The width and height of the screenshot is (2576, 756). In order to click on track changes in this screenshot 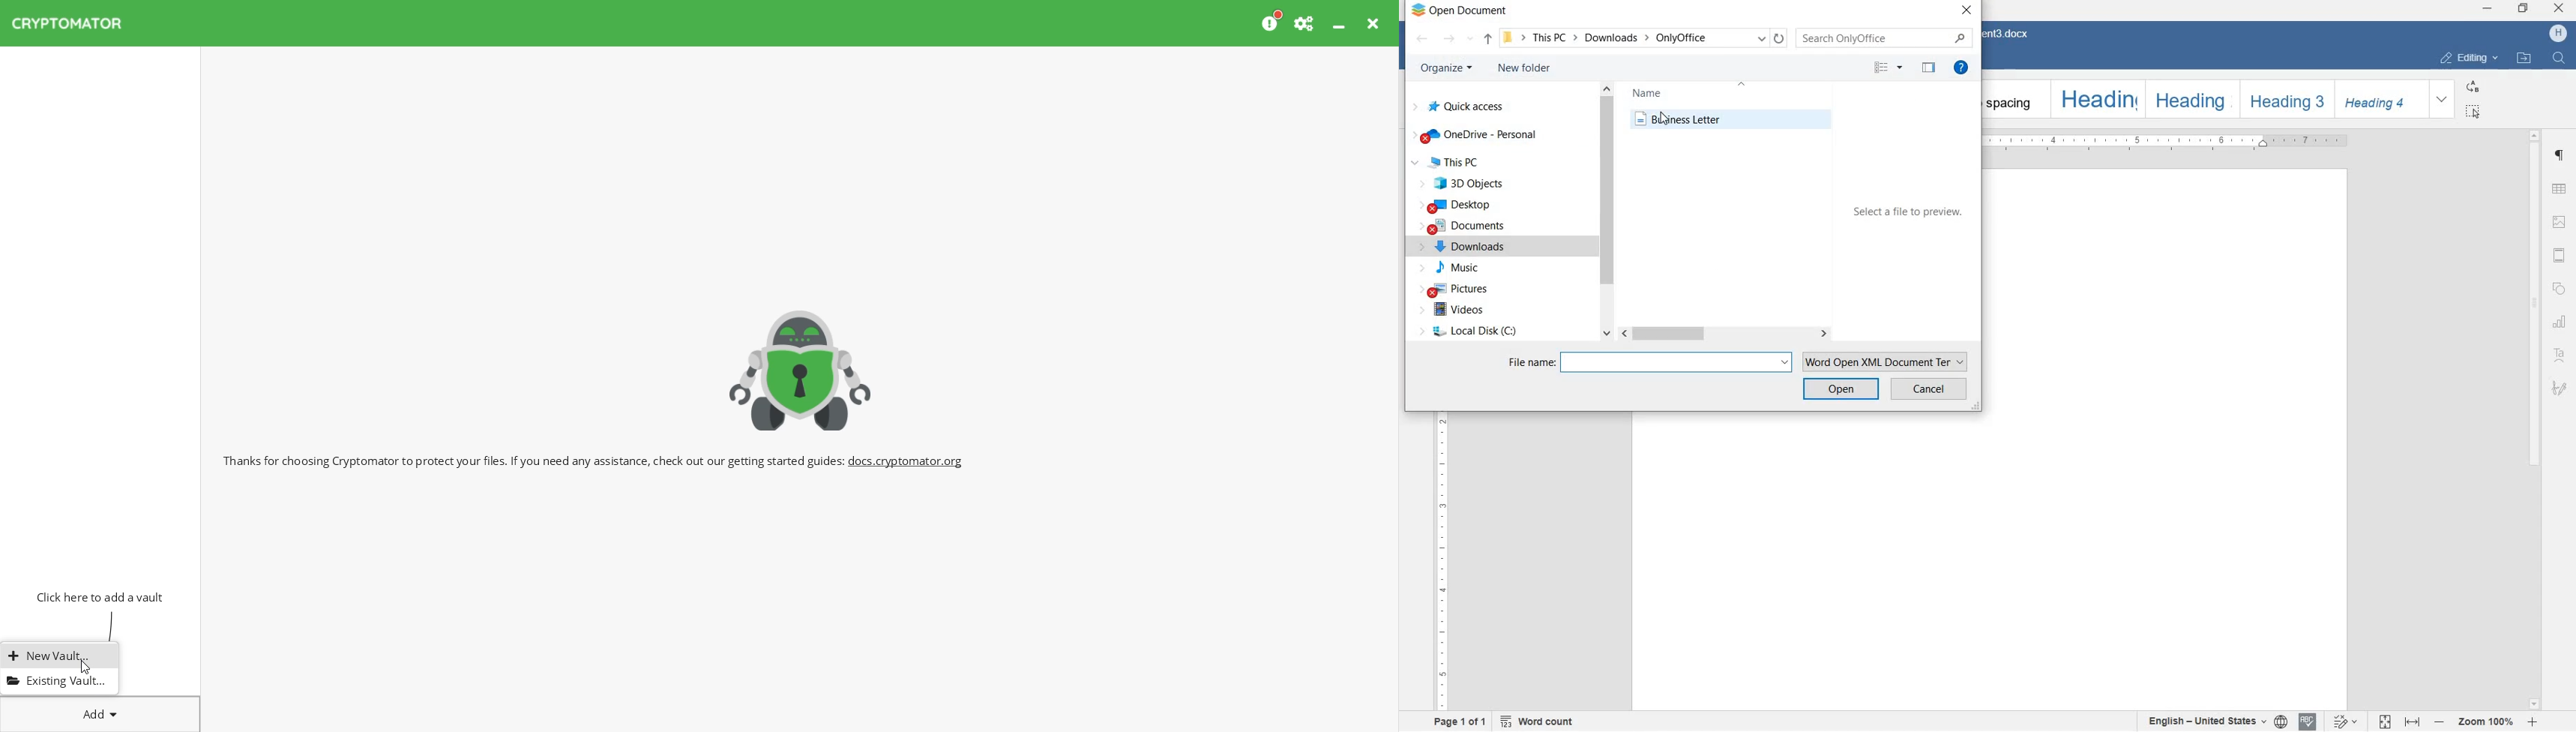, I will do `click(2346, 721)`.